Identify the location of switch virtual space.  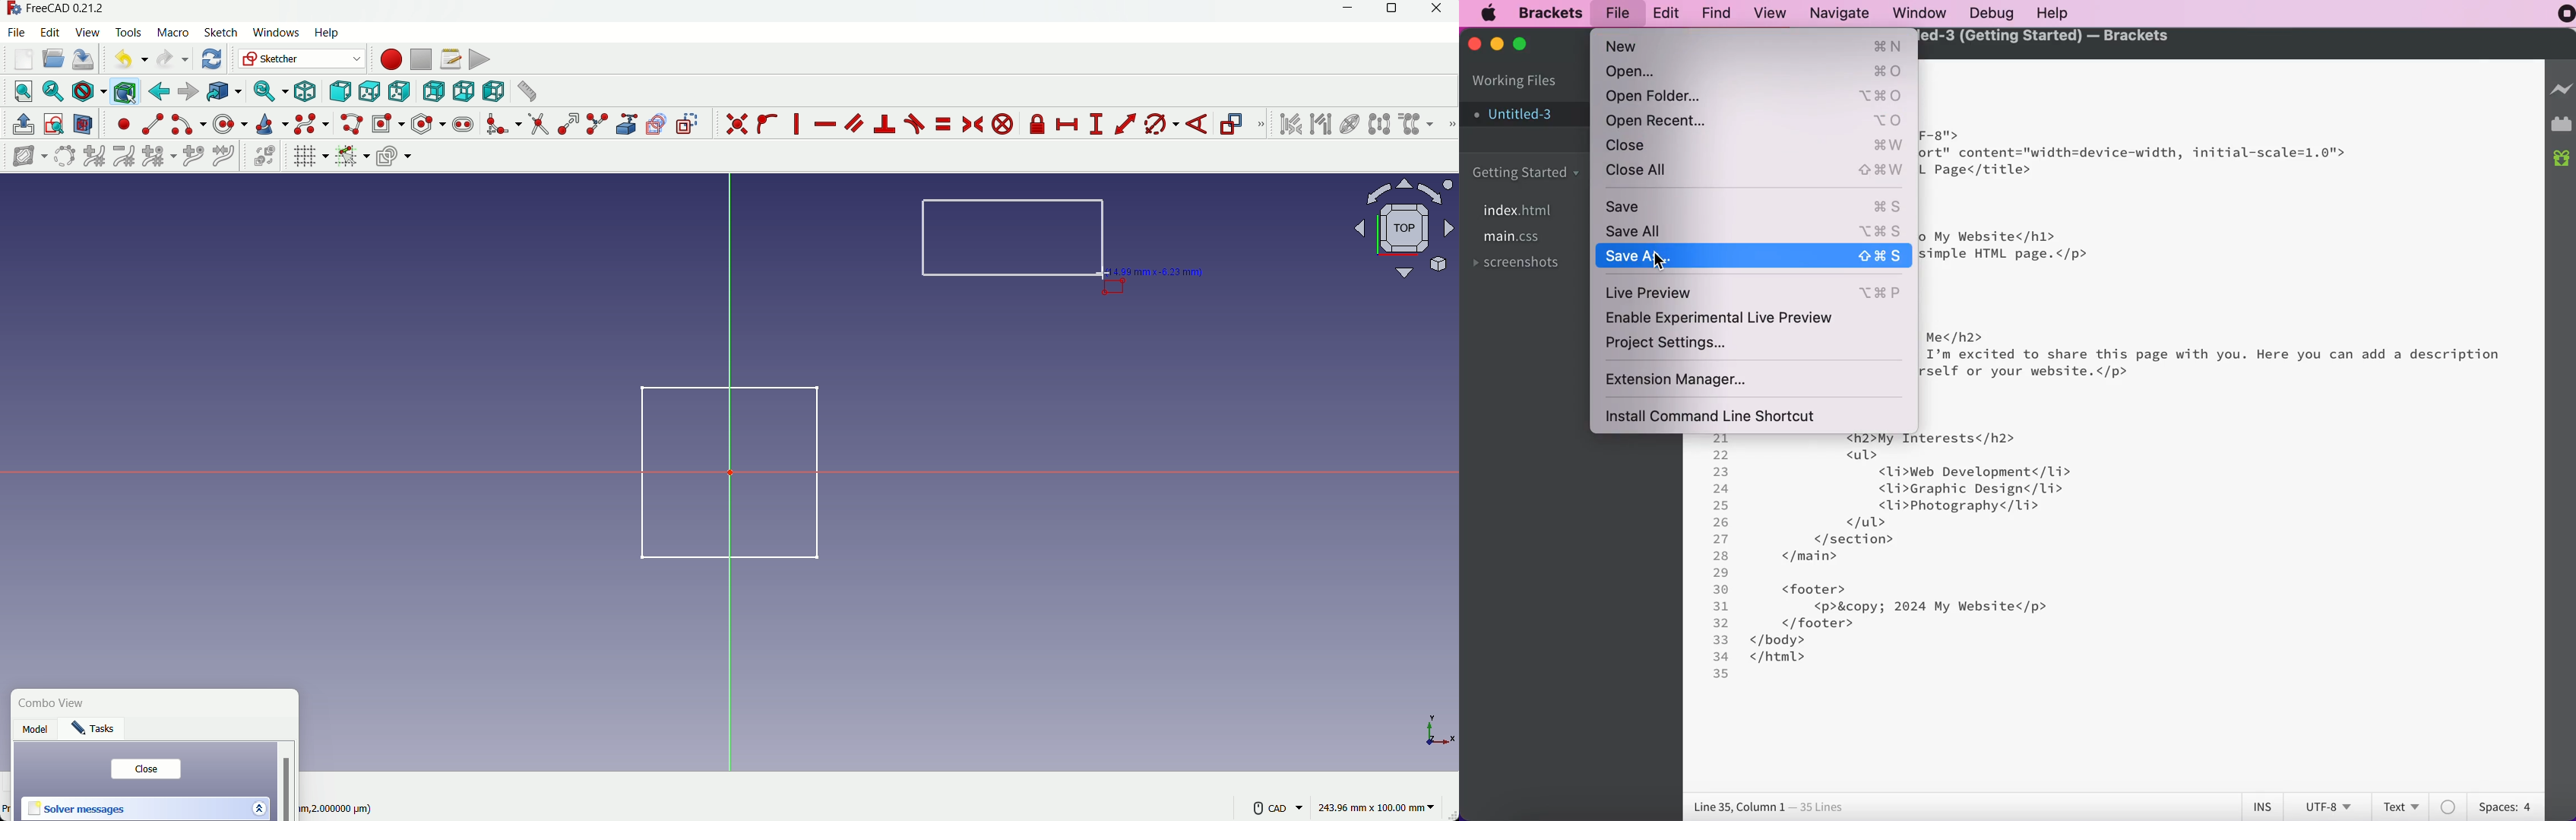
(266, 157).